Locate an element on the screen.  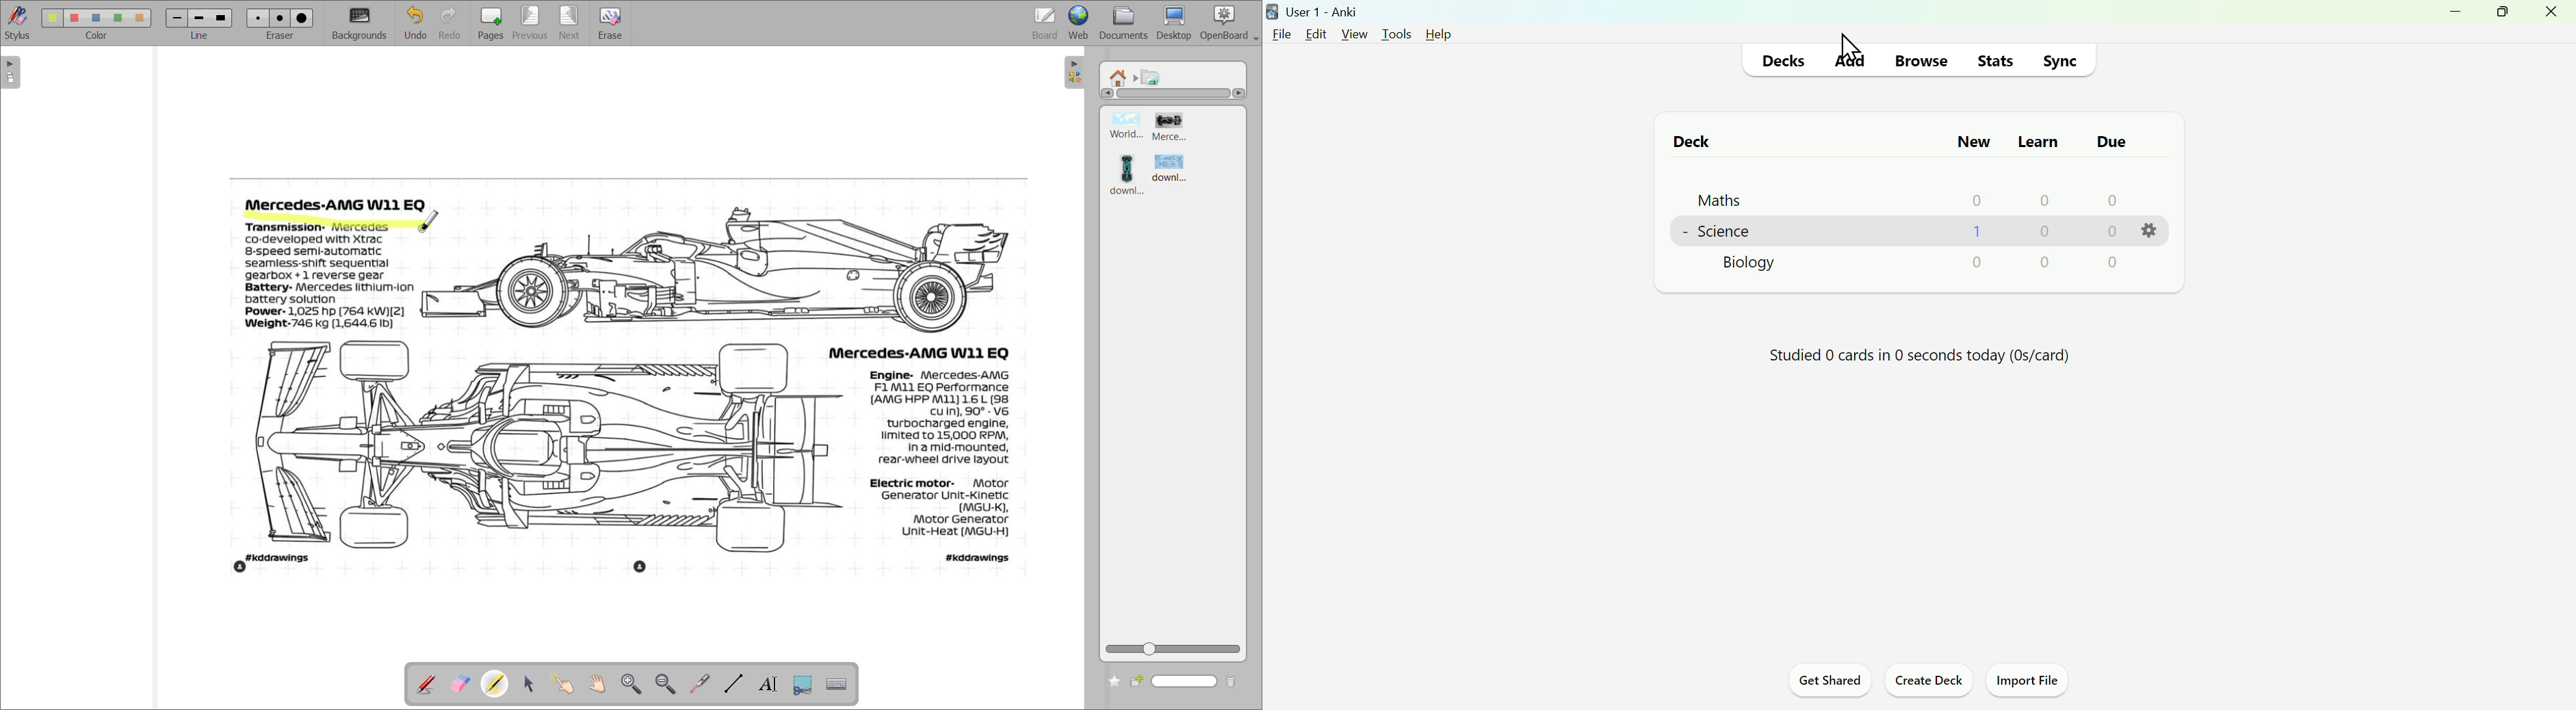
Learn is located at coordinates (2040, 141).